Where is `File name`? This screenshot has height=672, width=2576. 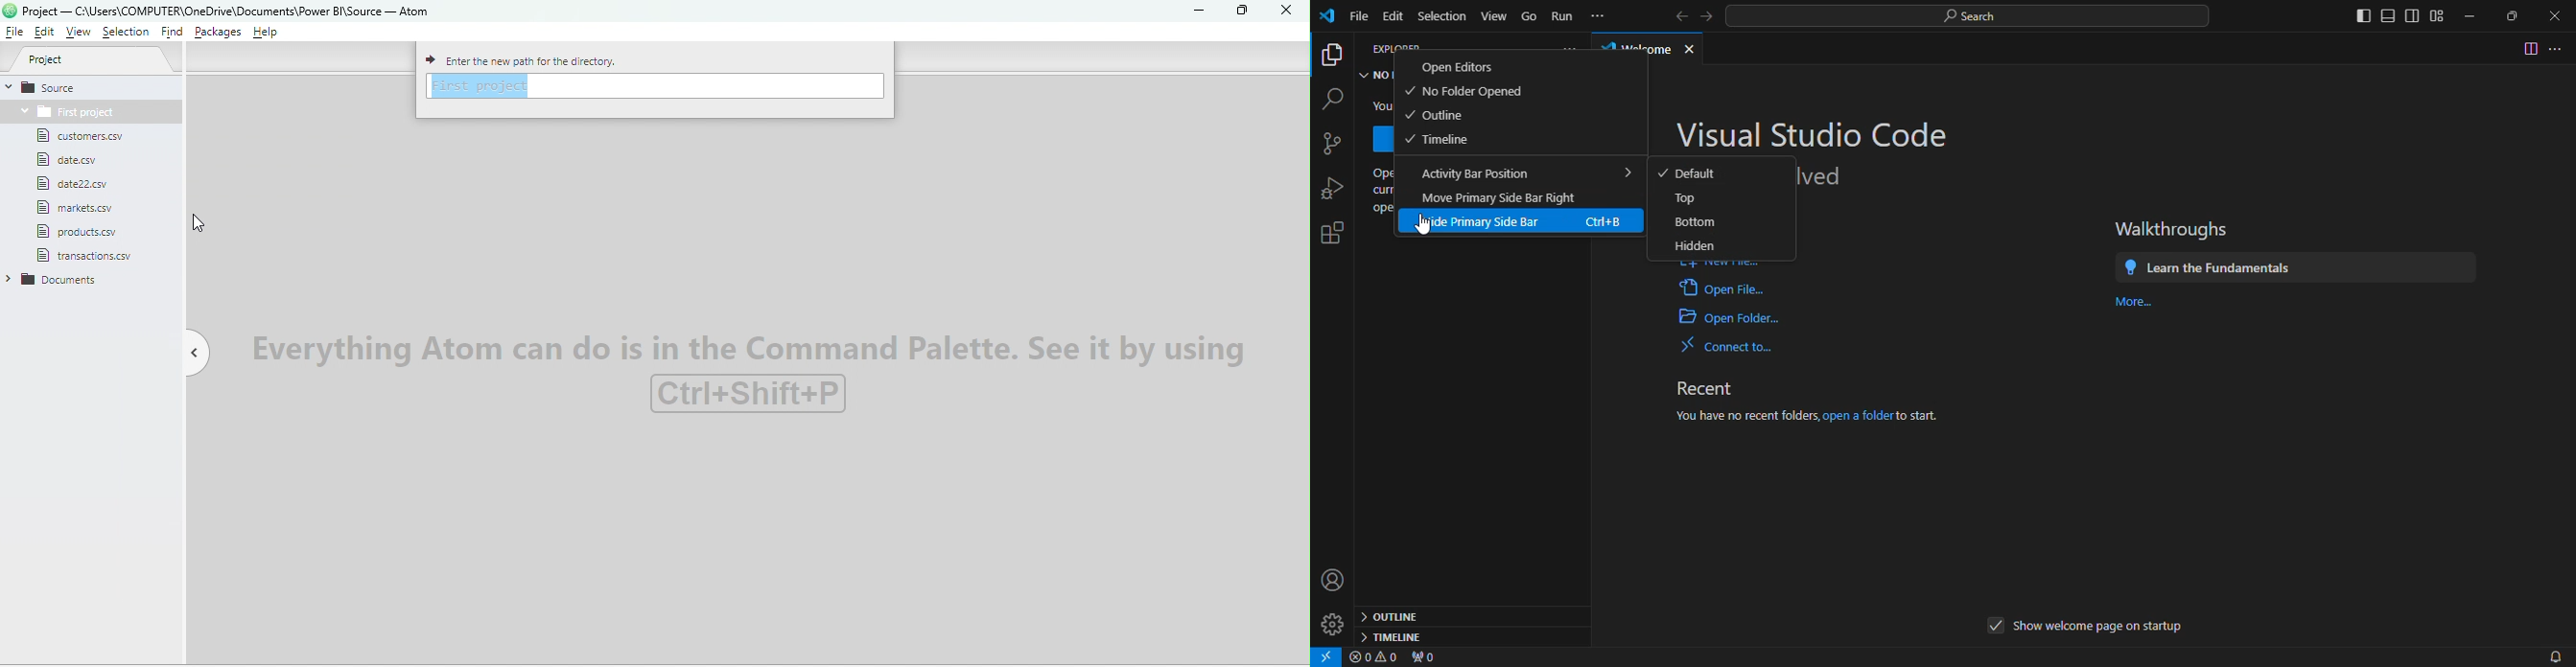 File name is located at coordinates (233, 12).